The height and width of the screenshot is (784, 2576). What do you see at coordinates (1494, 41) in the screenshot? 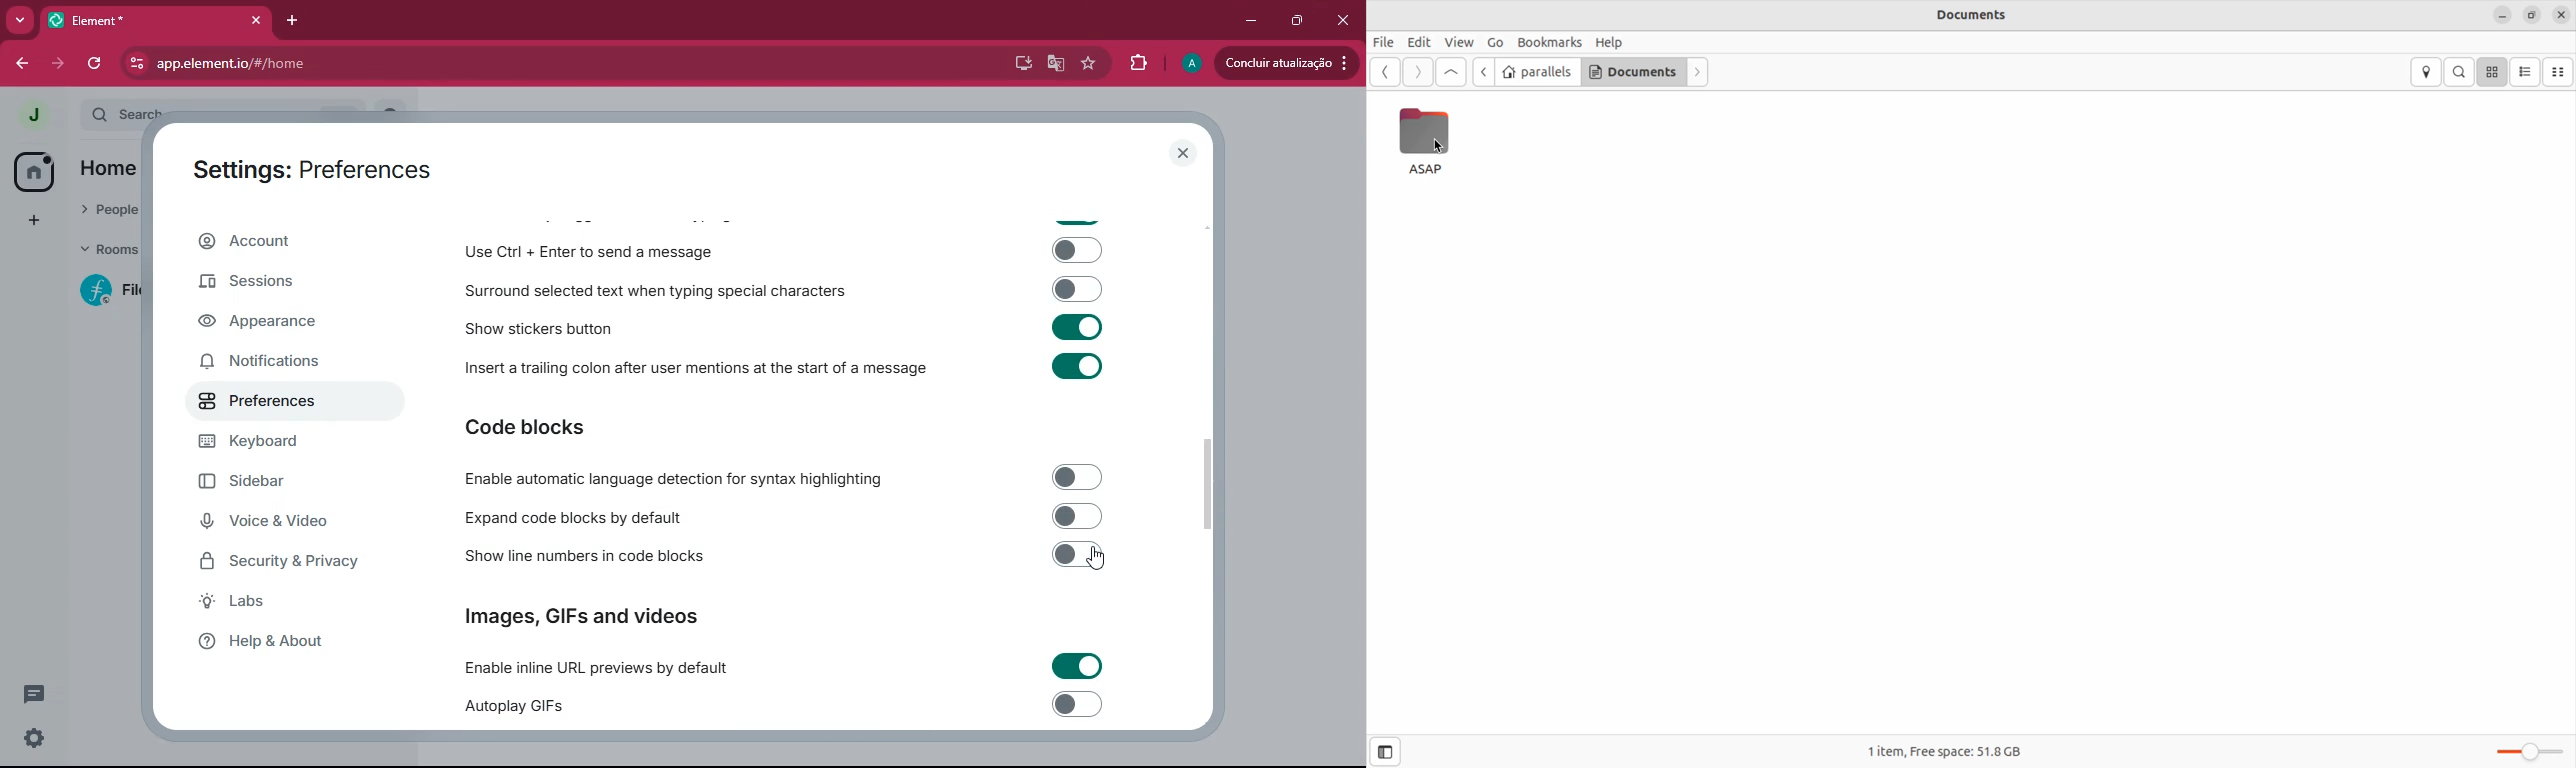
I see `Go` at bounding box center [1494, 41].